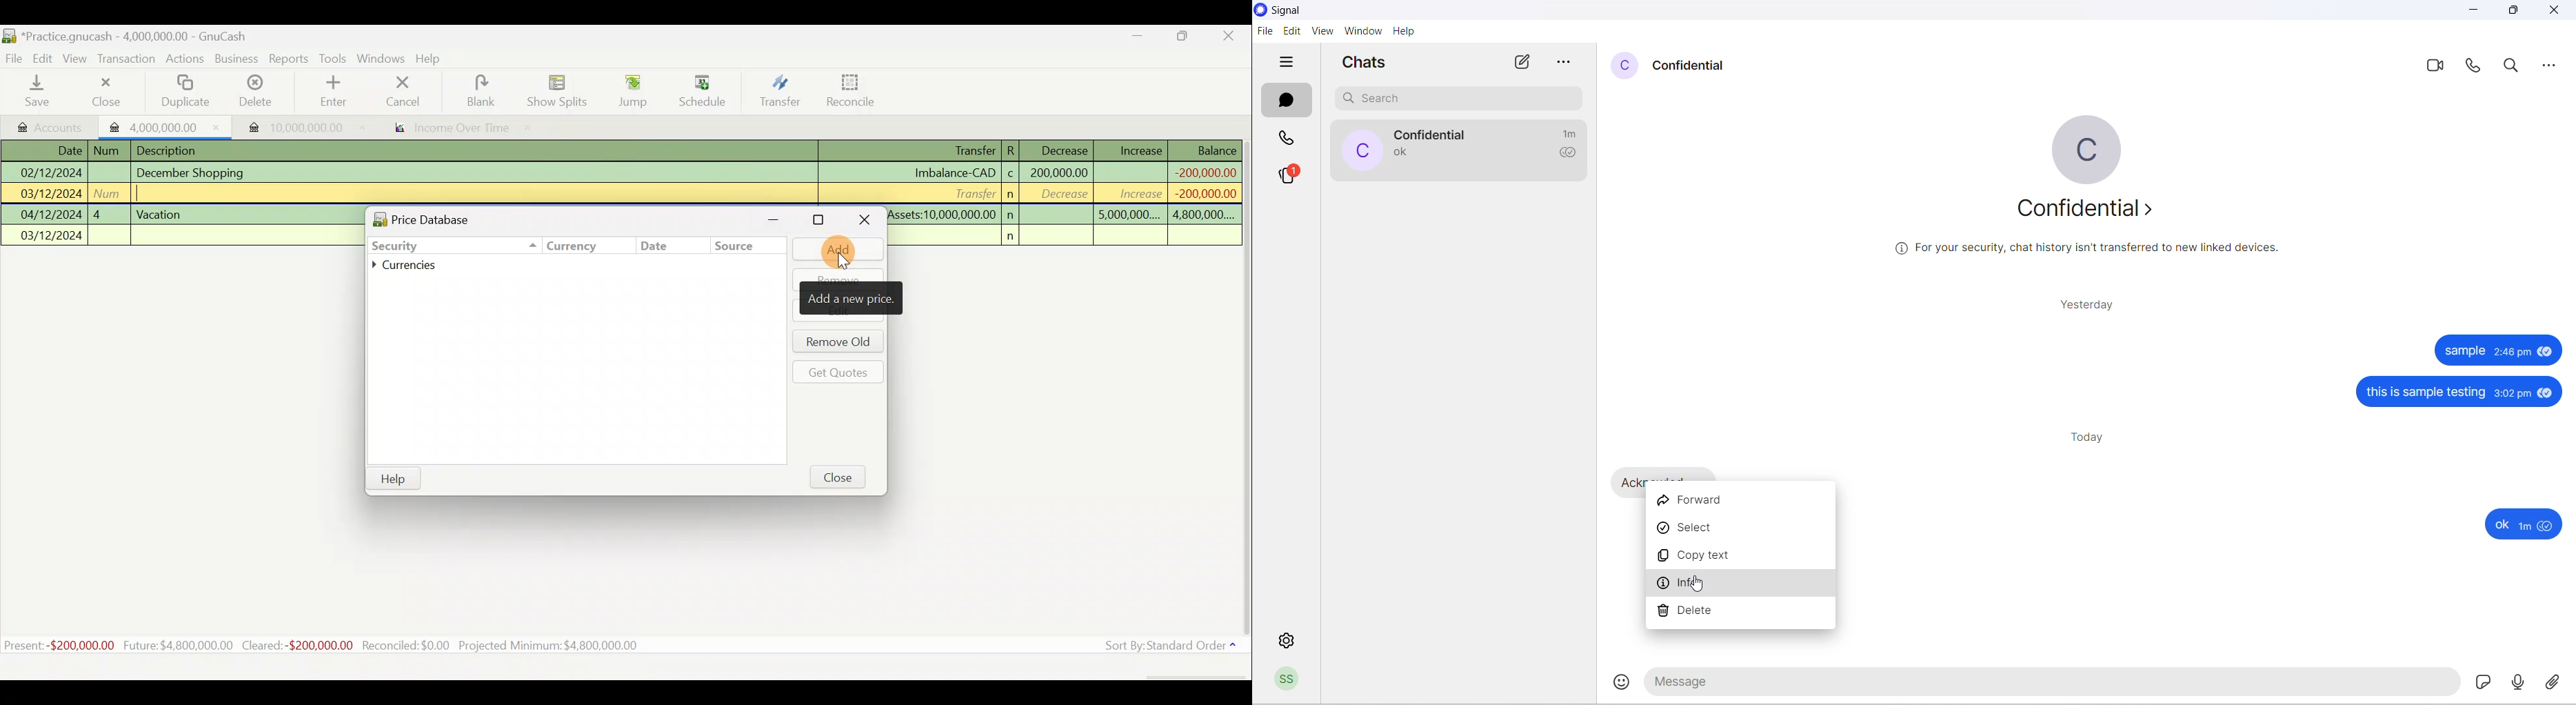 The width and height of the screenshot is (2576, 728). I want to click on delete, so click(1742, 615).